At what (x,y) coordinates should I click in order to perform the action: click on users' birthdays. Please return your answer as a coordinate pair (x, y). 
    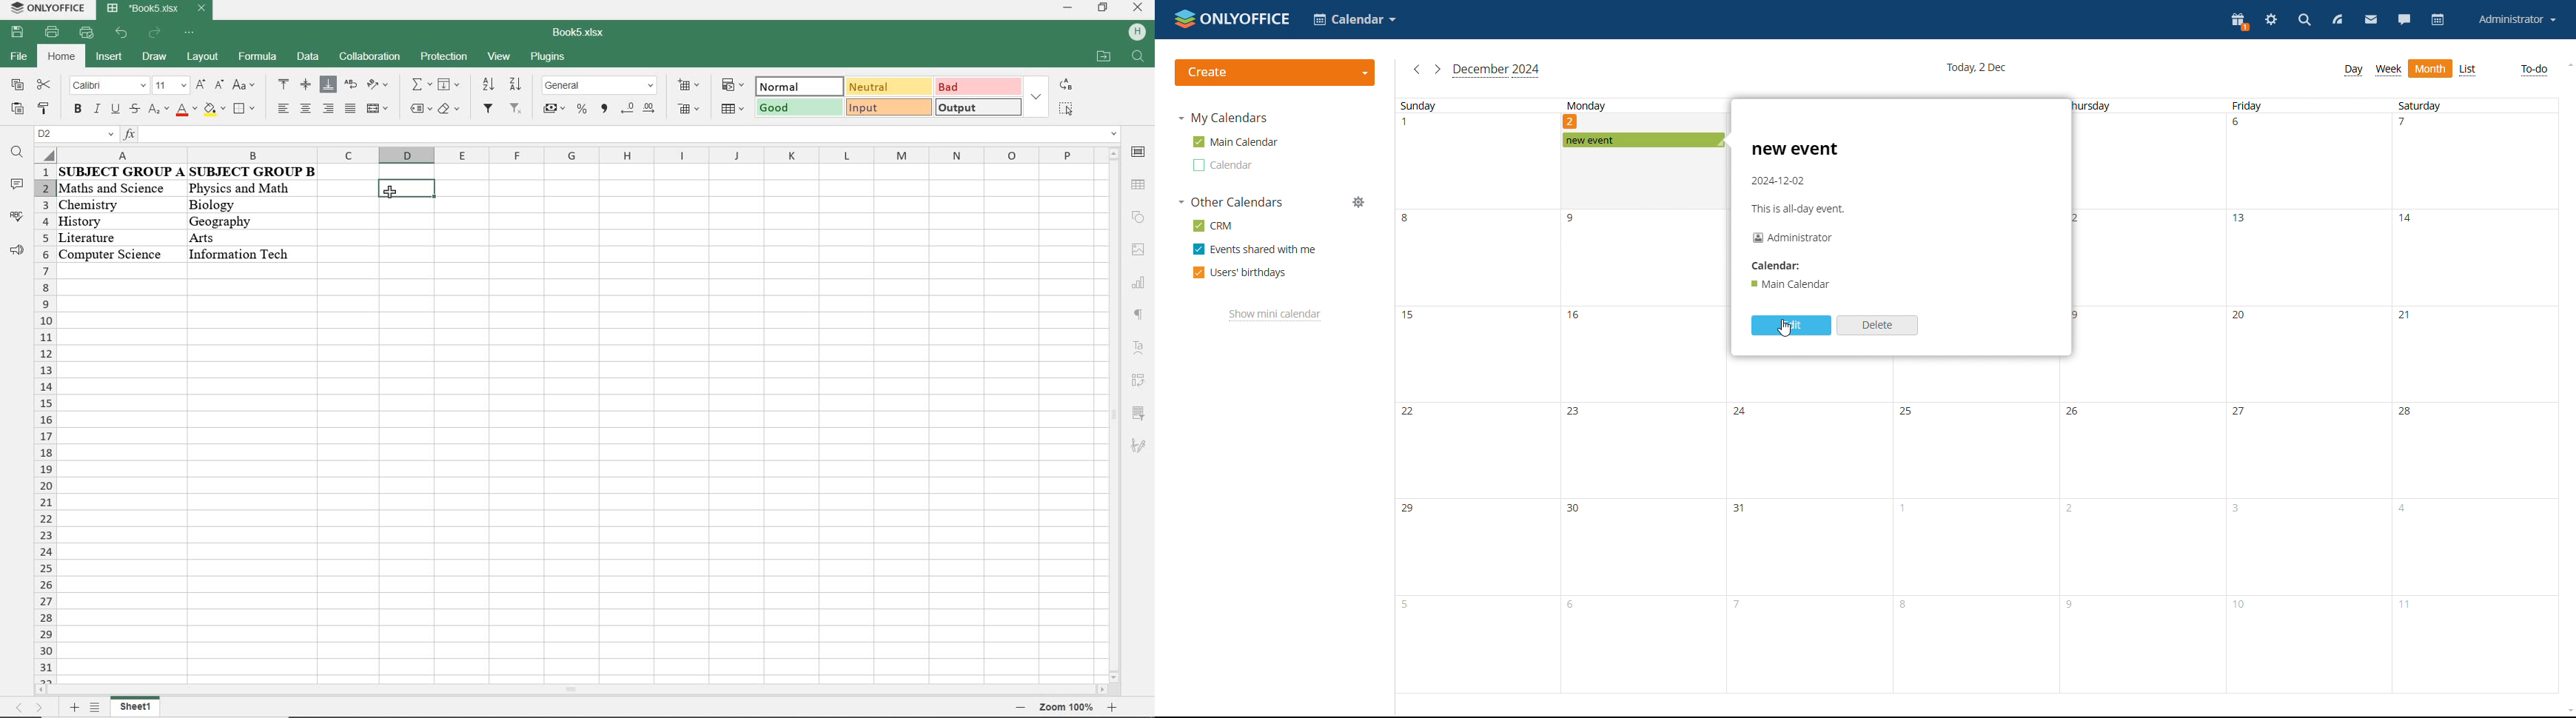
    Looking at the image, I should click on (1238, 273).